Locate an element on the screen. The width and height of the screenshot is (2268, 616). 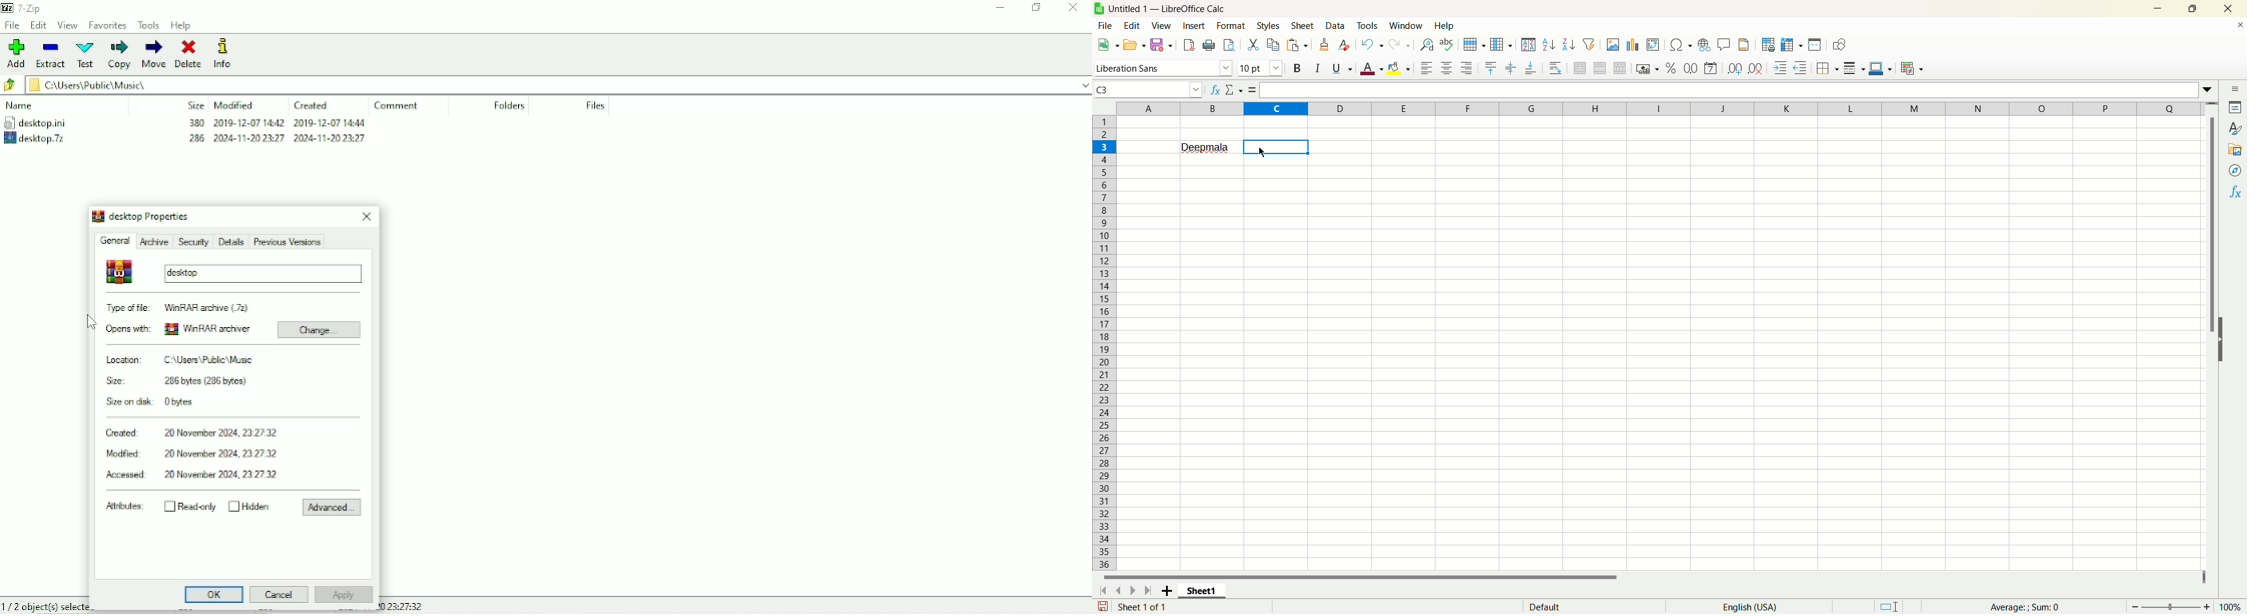
vertical scroll bar is located at coordinates (2215, 335).